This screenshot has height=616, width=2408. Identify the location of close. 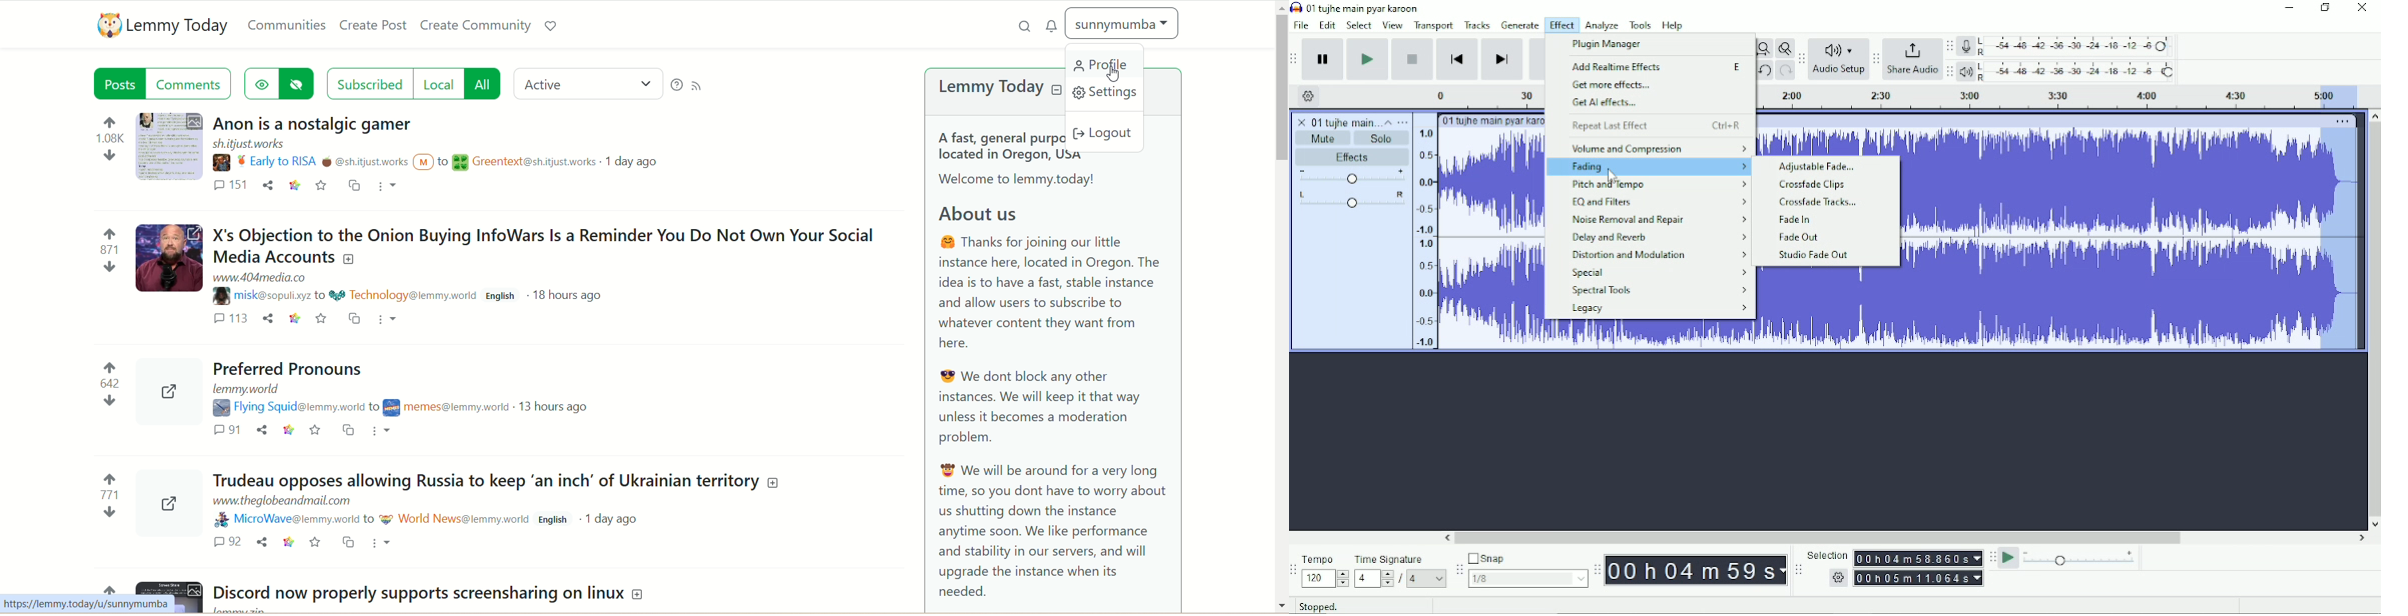
(1300, 121).